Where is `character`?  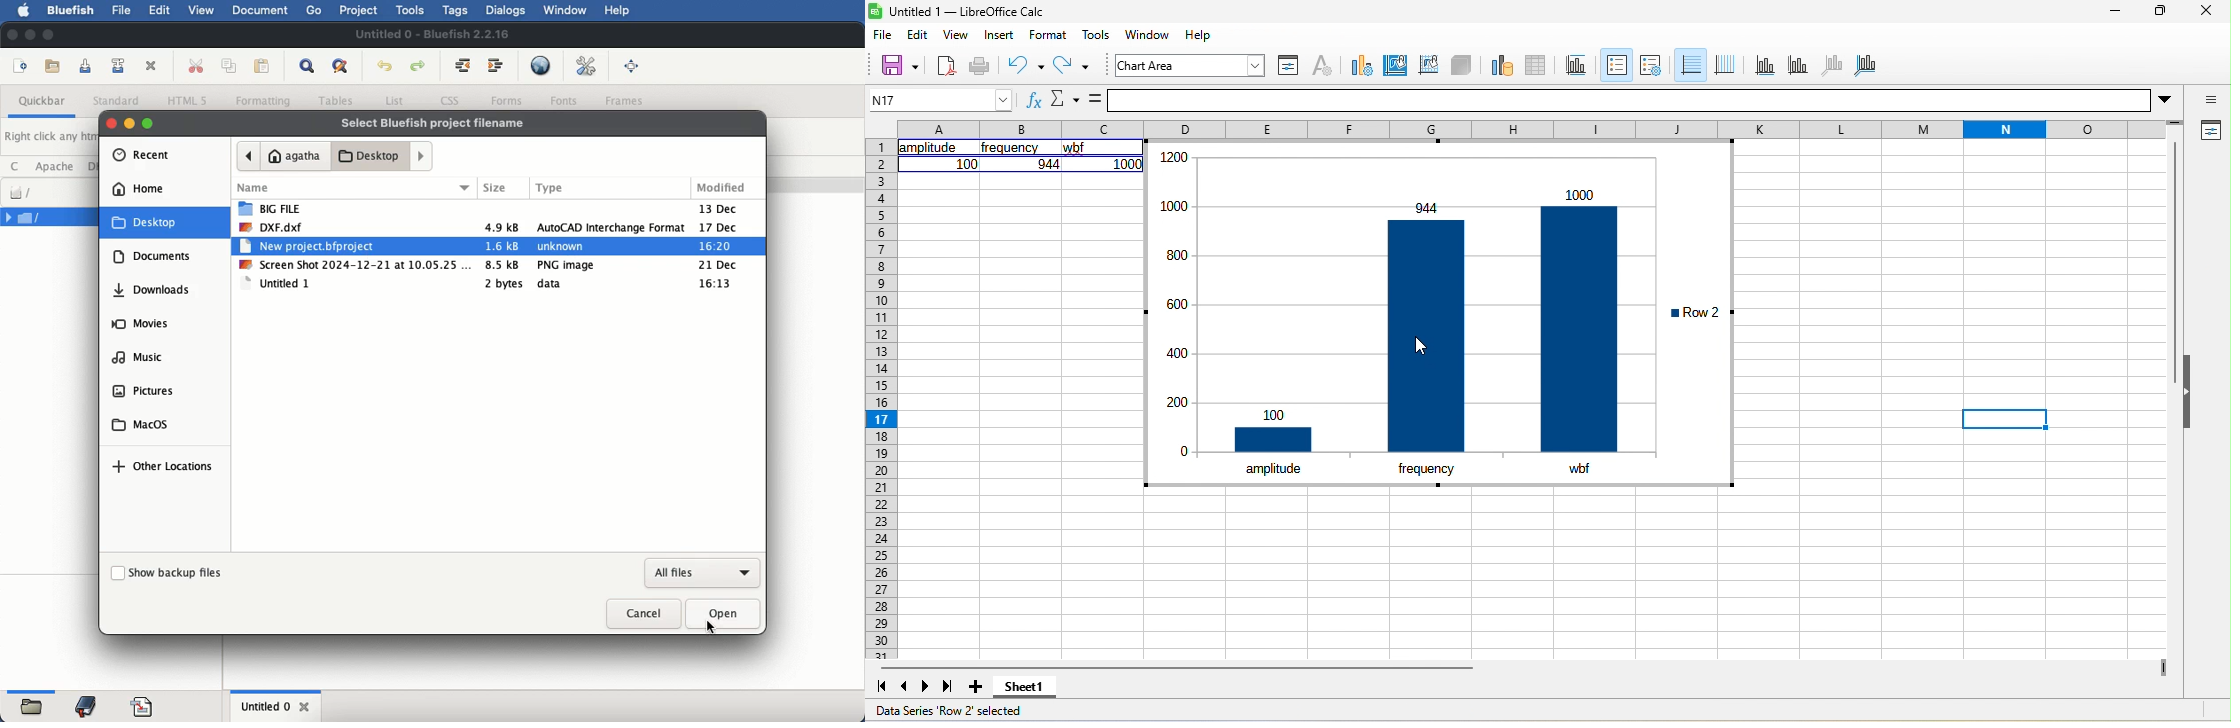
character is located at coordinates (1324, 65).